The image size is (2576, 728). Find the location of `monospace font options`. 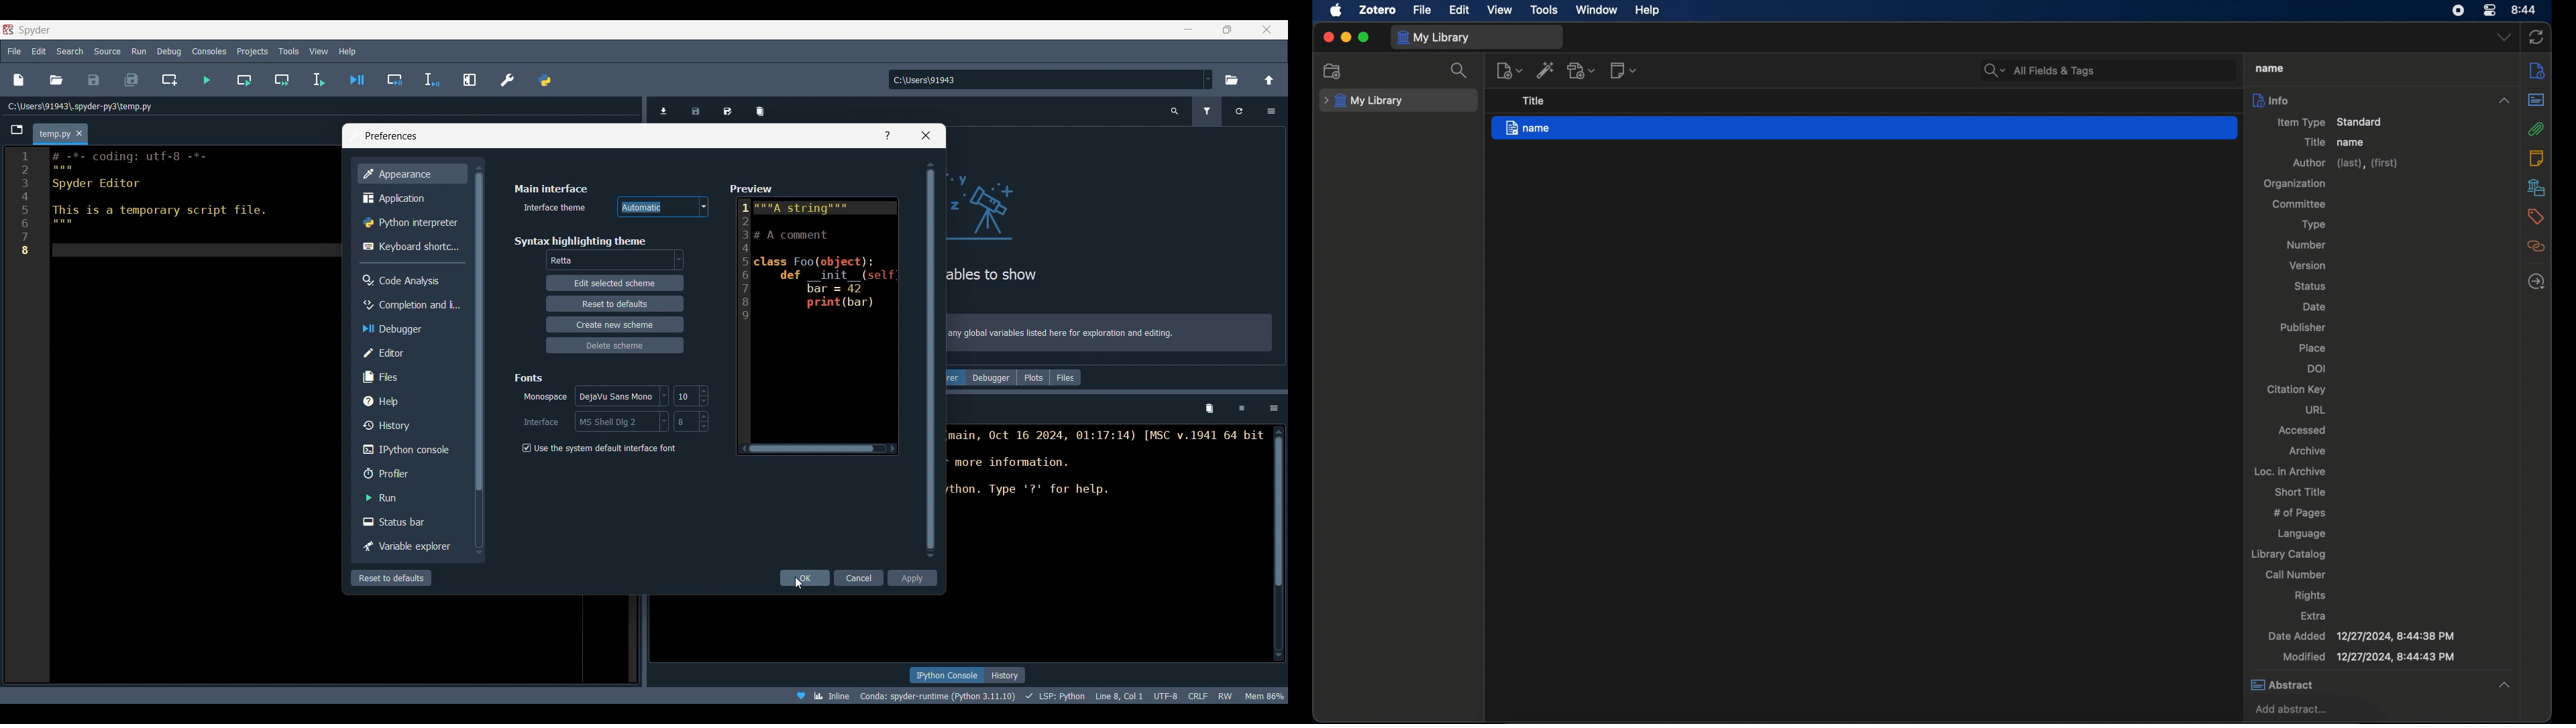

monospace font options is located at coordinates (624, 397).